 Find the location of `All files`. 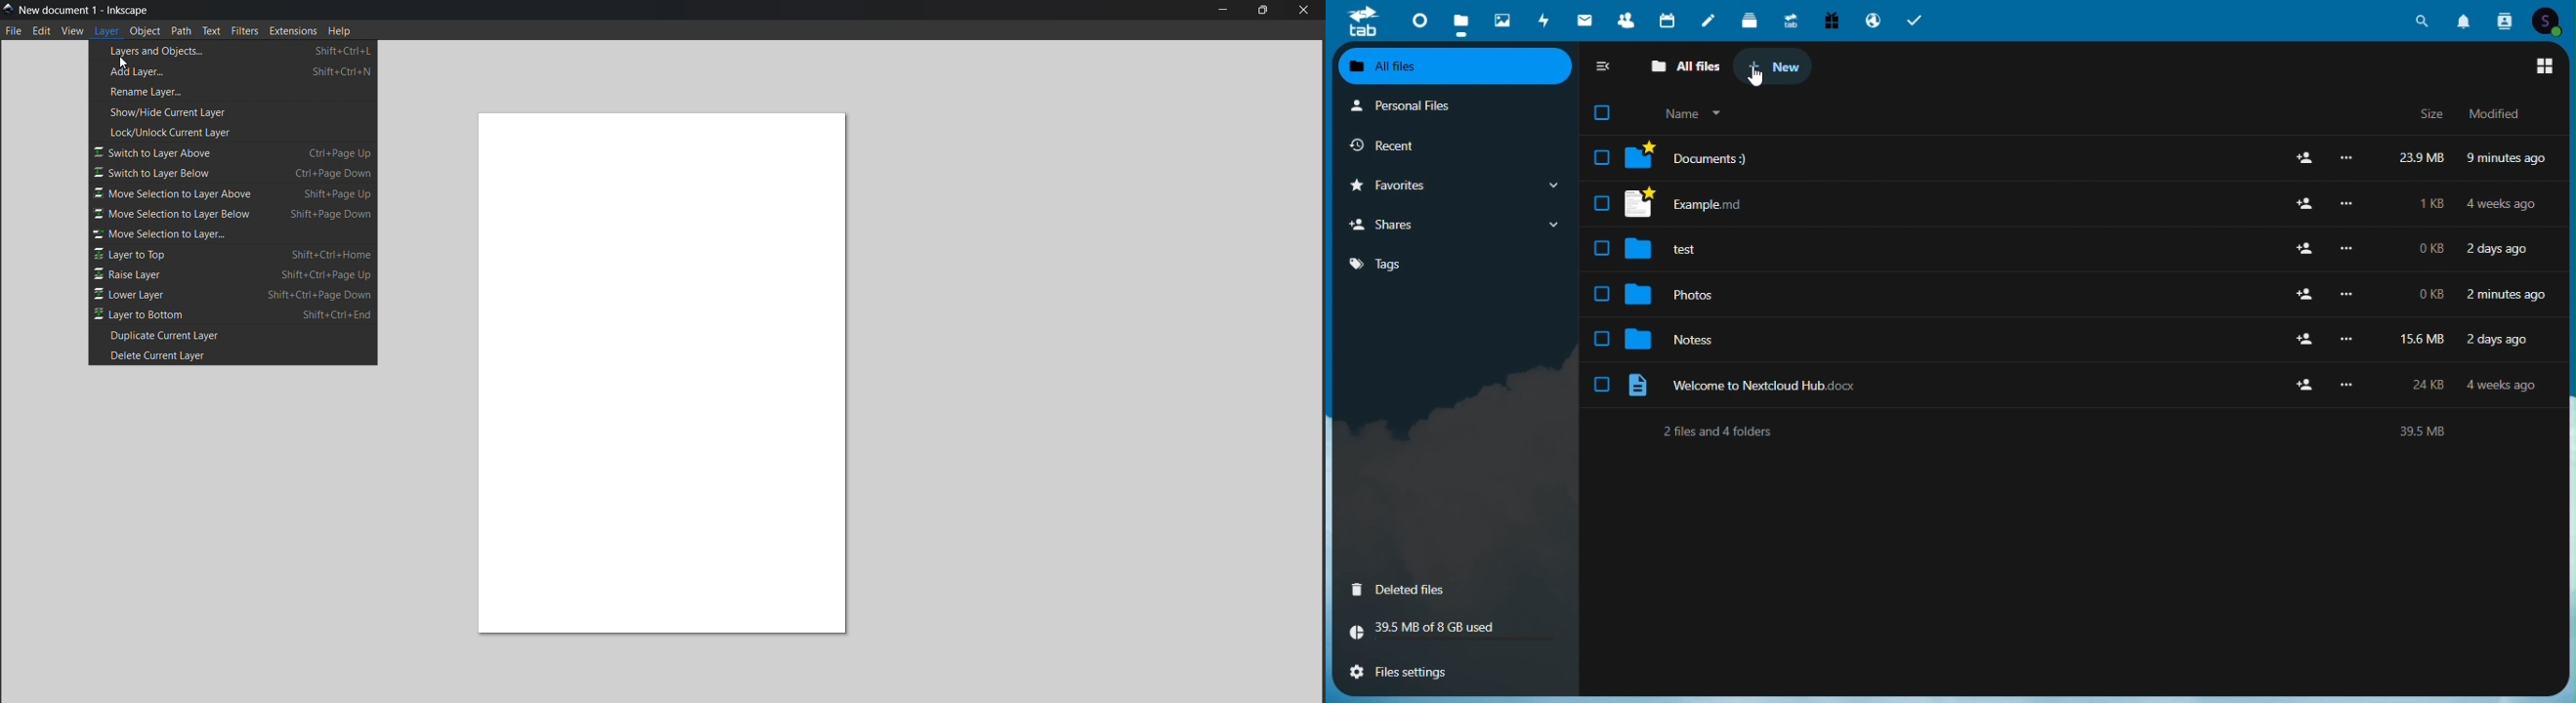

All files is located at coordinates (1687, 66).